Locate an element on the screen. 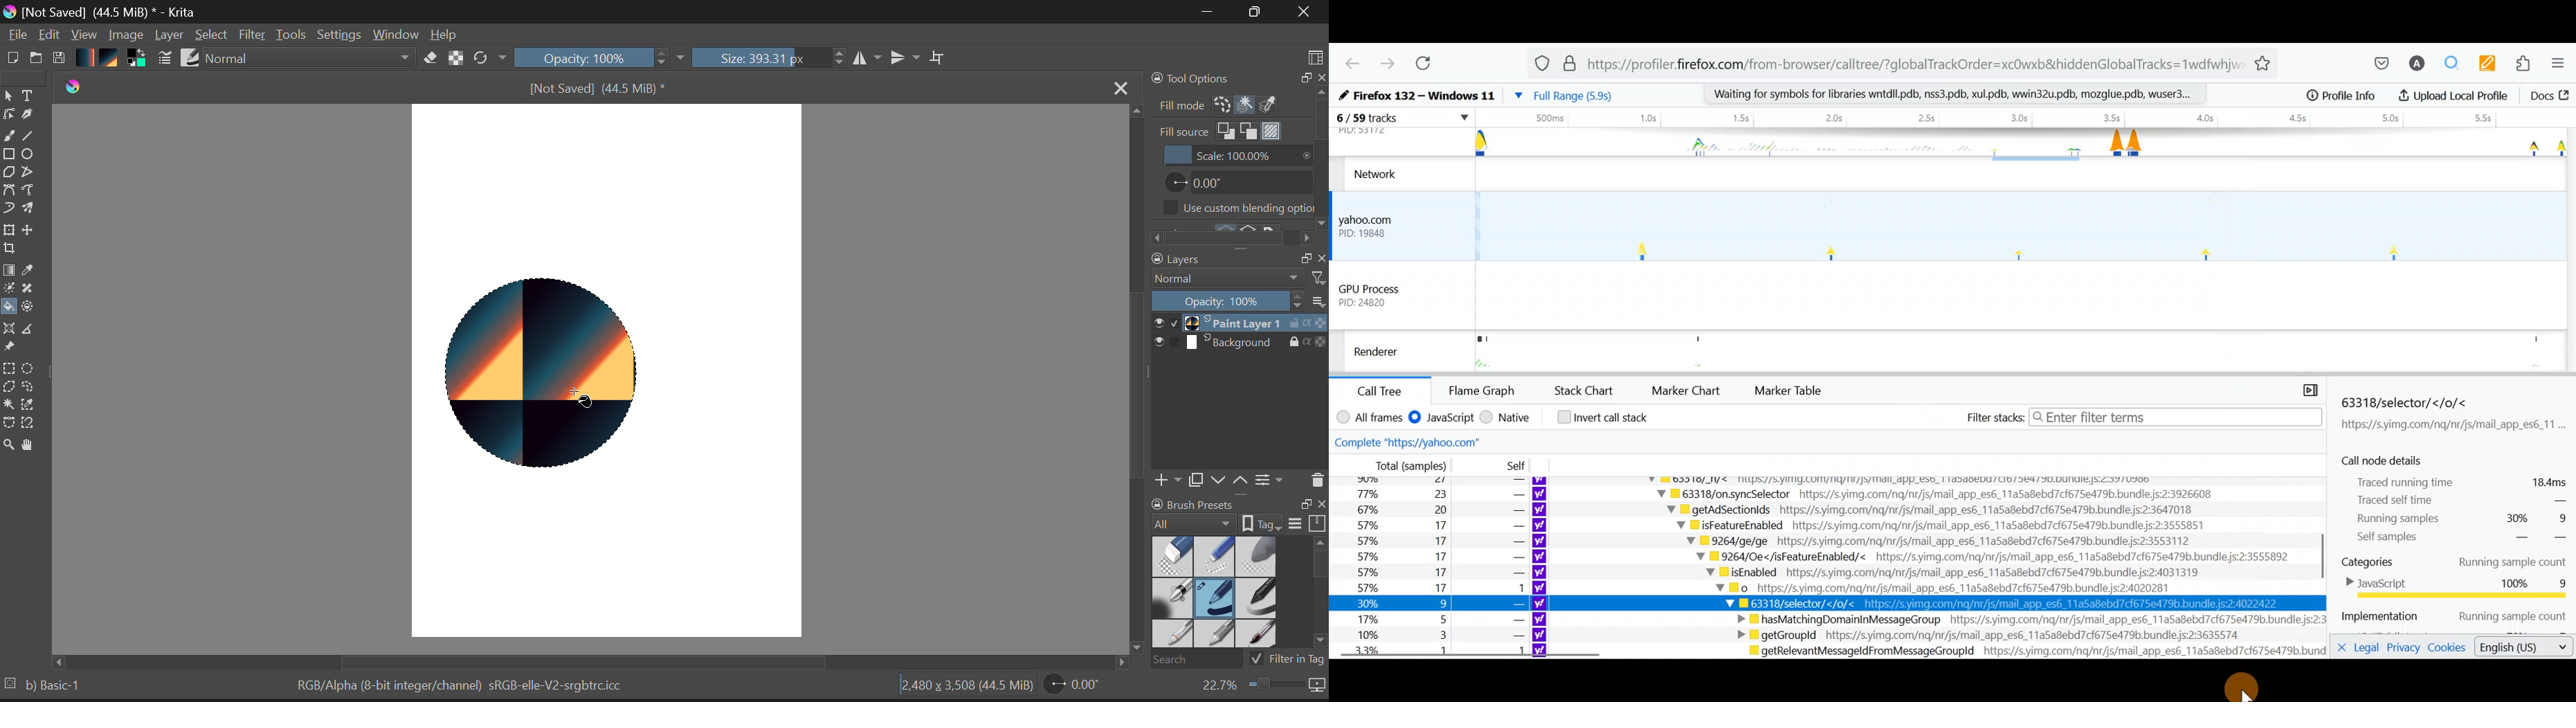 This screenshot has height=728, width=2576. Color Information is located at coordinates (464, 687).